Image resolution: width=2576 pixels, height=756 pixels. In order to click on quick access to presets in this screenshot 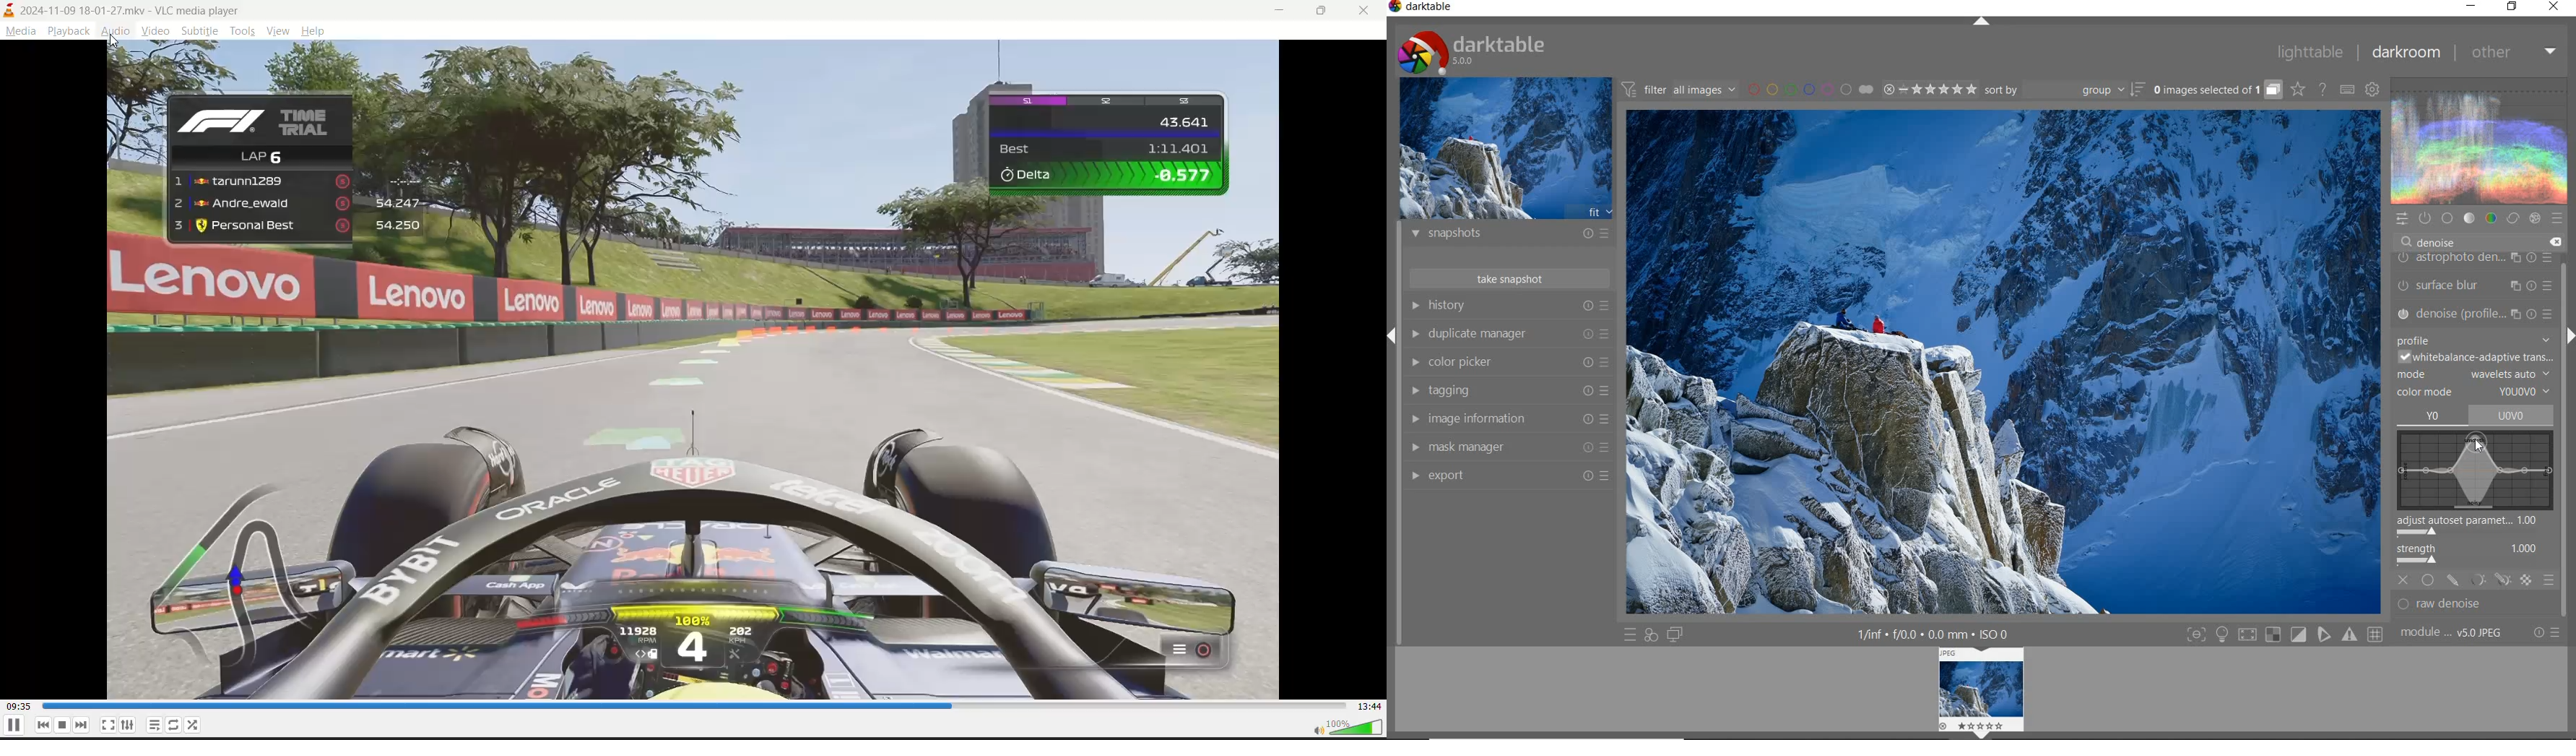, I will do `click(1630, 635)`.